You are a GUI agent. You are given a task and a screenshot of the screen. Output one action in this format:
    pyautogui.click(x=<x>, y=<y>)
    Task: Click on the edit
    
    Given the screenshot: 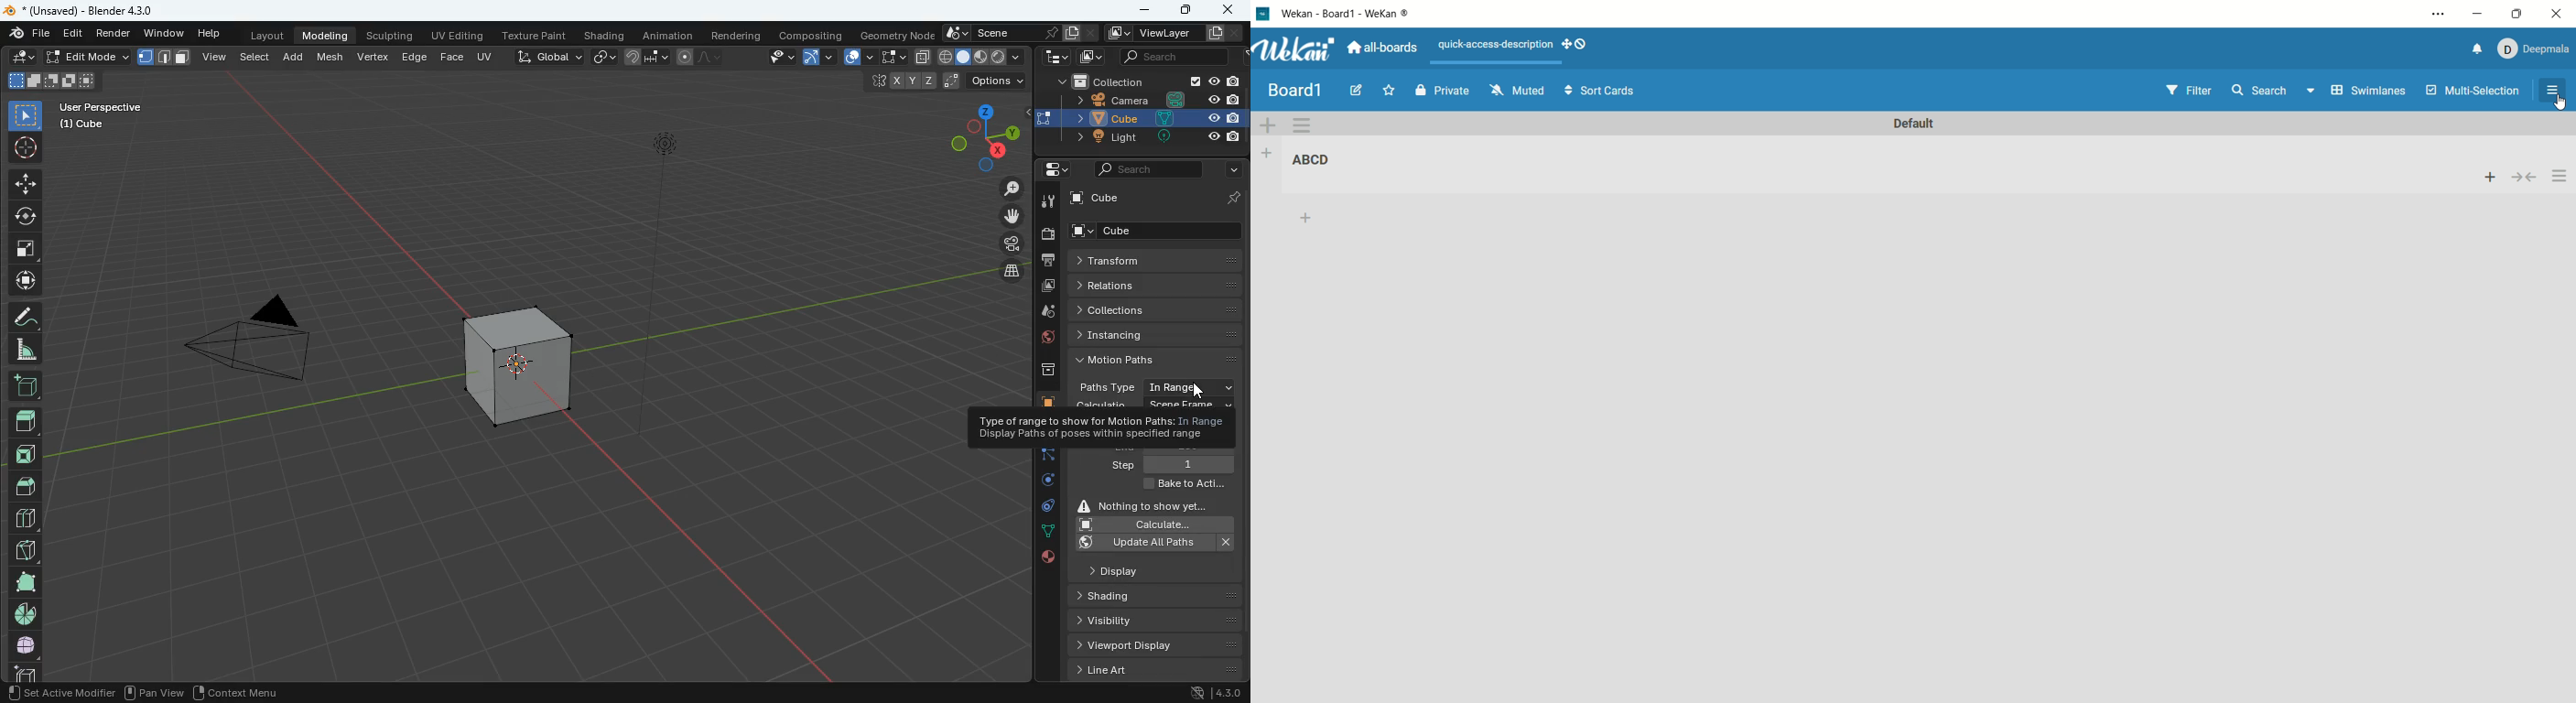 What is the action you would take?
    pyautogui.click(x=1356, y=90)
    